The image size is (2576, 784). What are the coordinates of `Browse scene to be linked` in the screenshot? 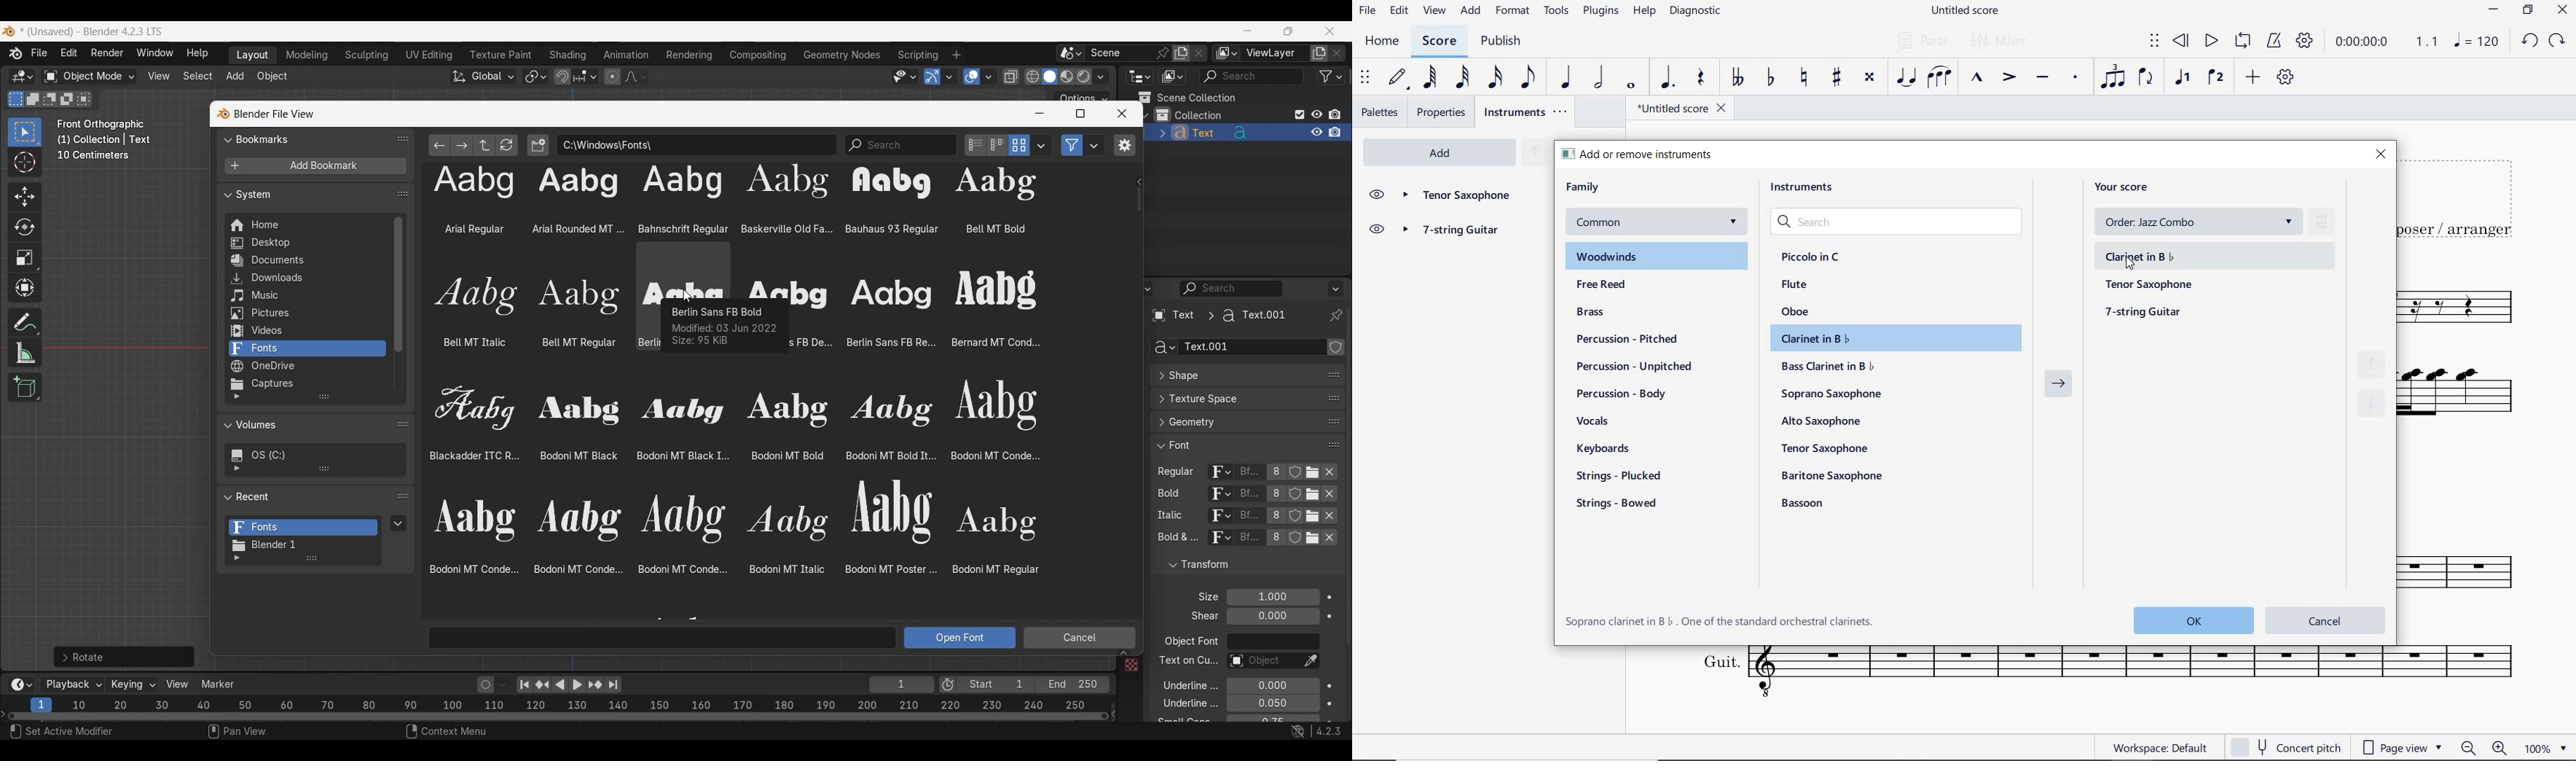 It's located at (1070, 54).